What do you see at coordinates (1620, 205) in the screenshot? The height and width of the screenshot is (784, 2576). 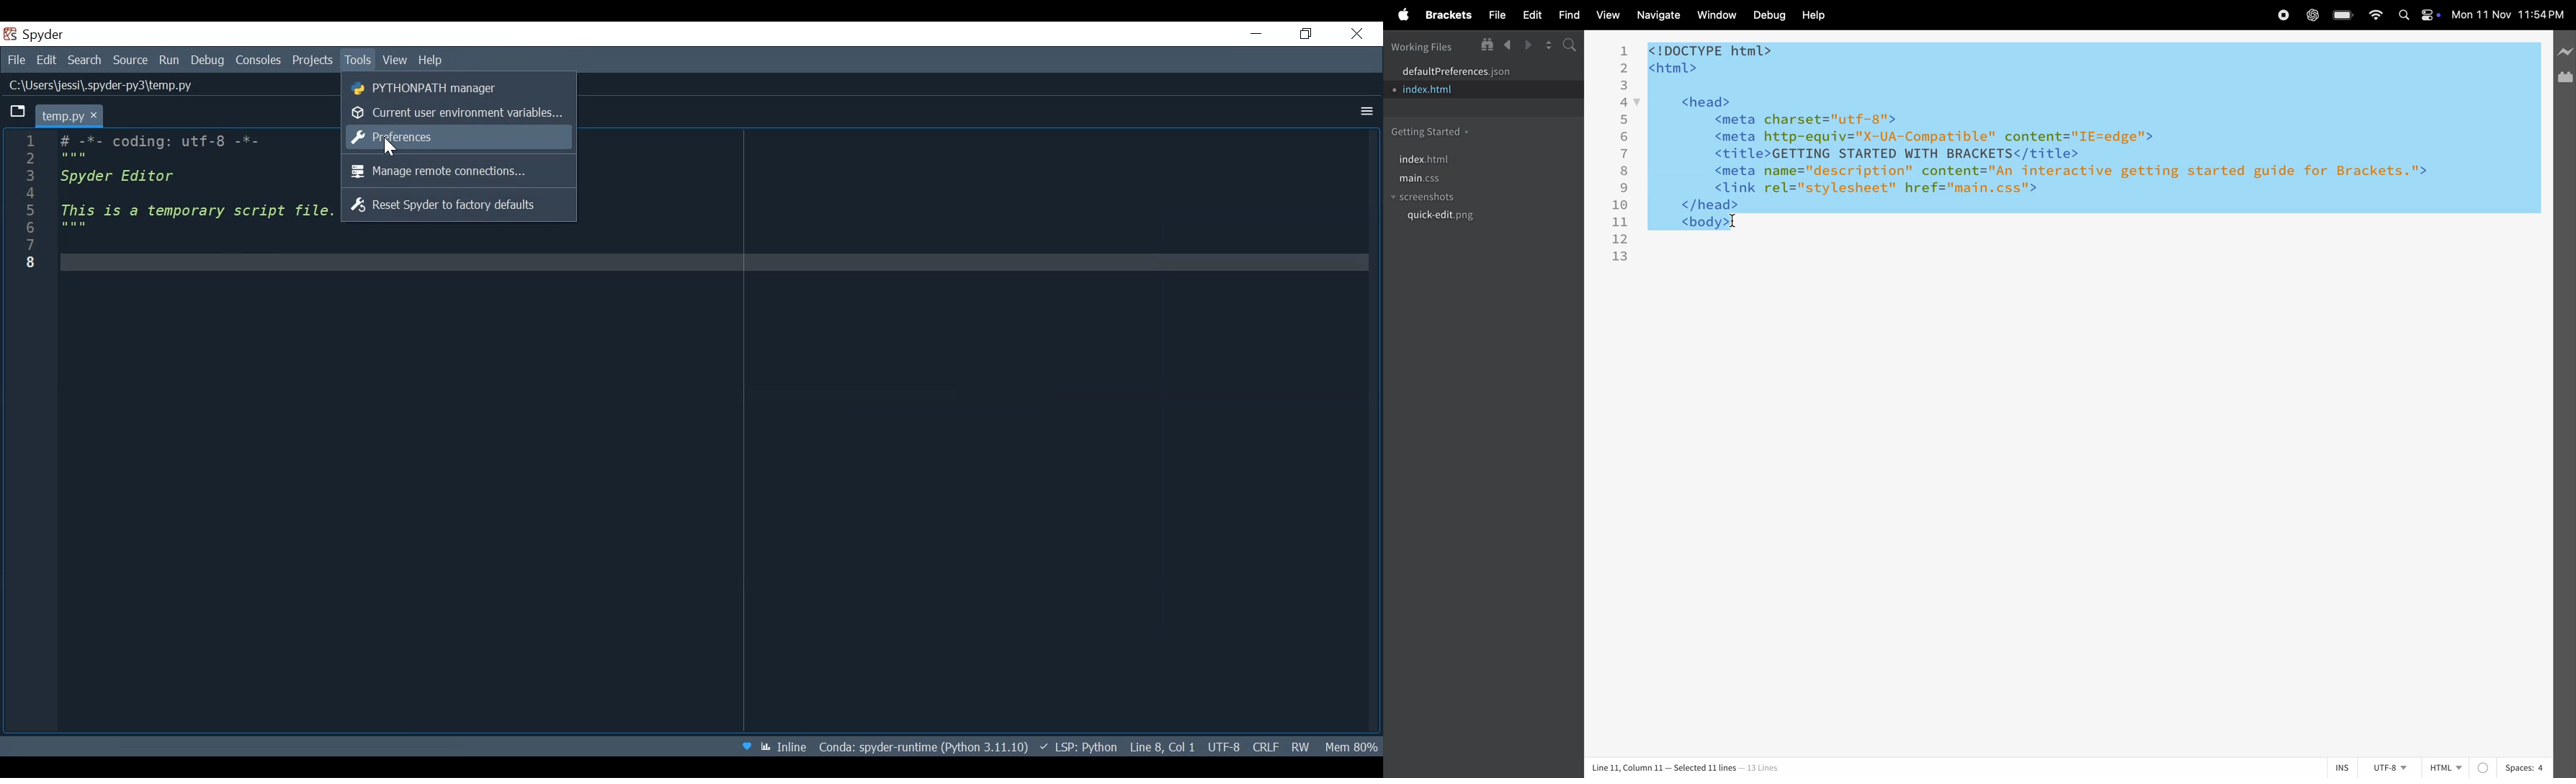 I see `10` at bounding box center [1620, 205].